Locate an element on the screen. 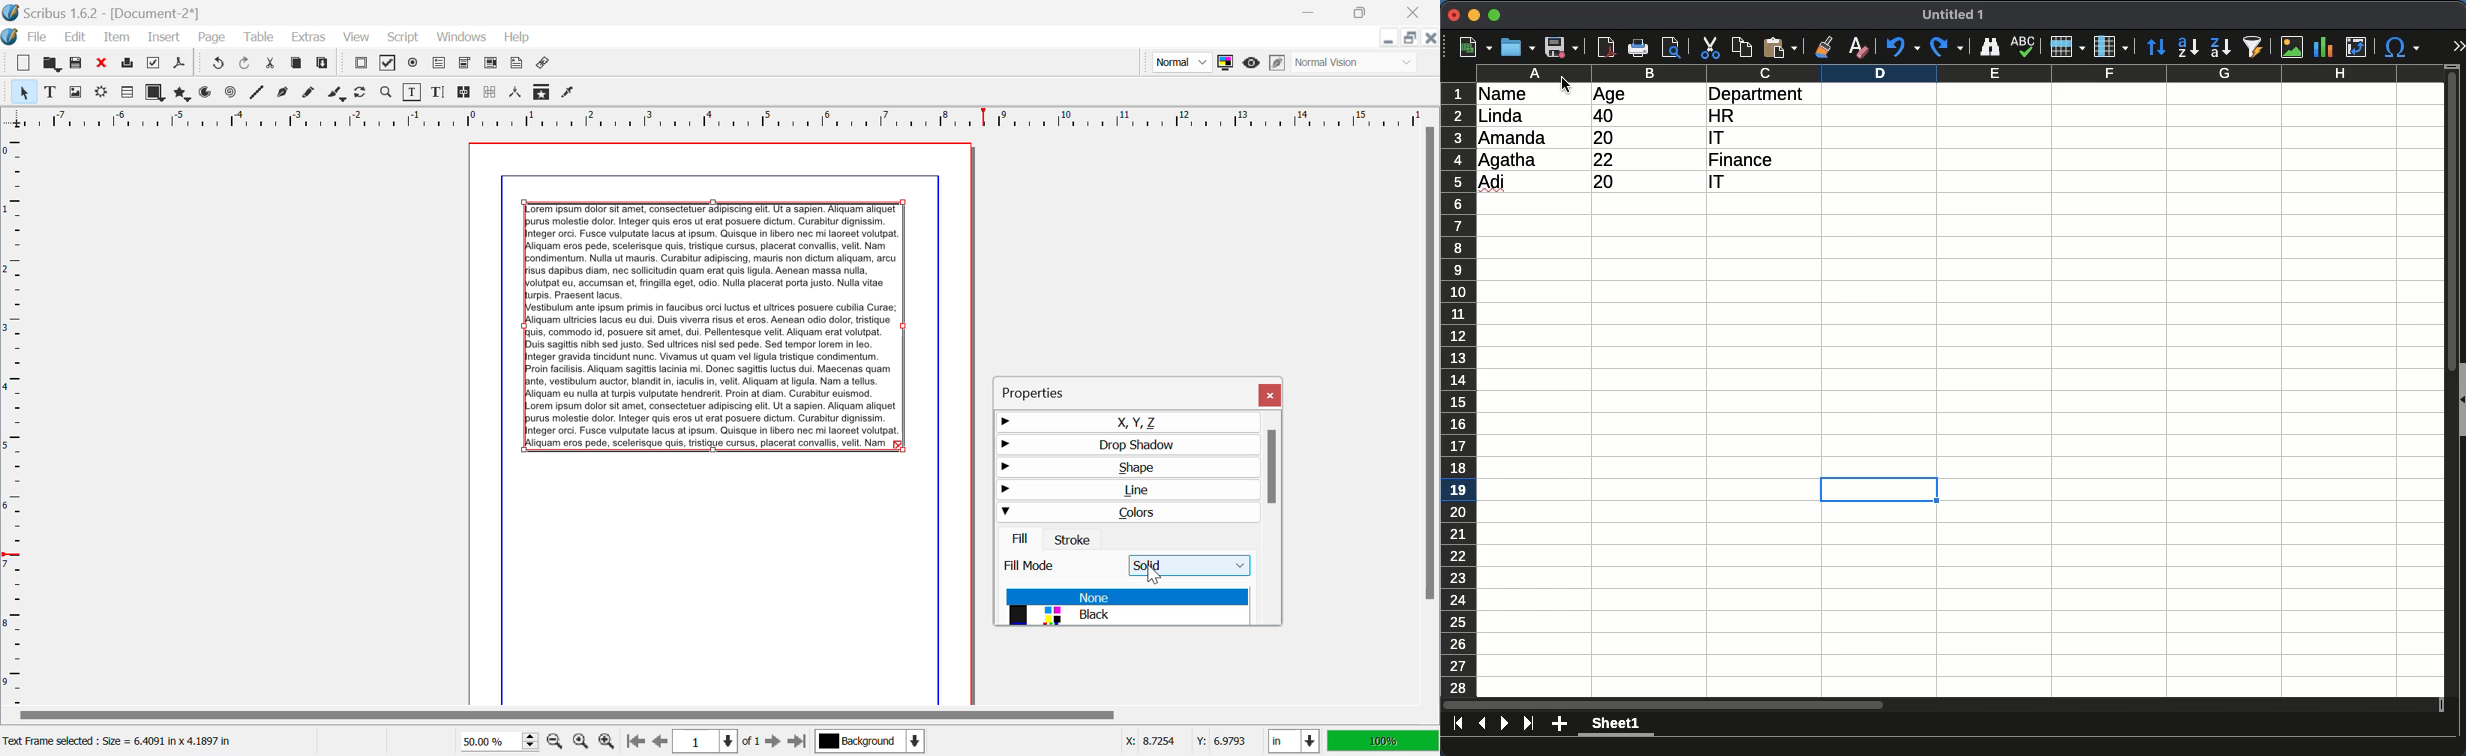 This screenshot has width=2492, height=756. Save as PDF is located at coordinates (180, 64).